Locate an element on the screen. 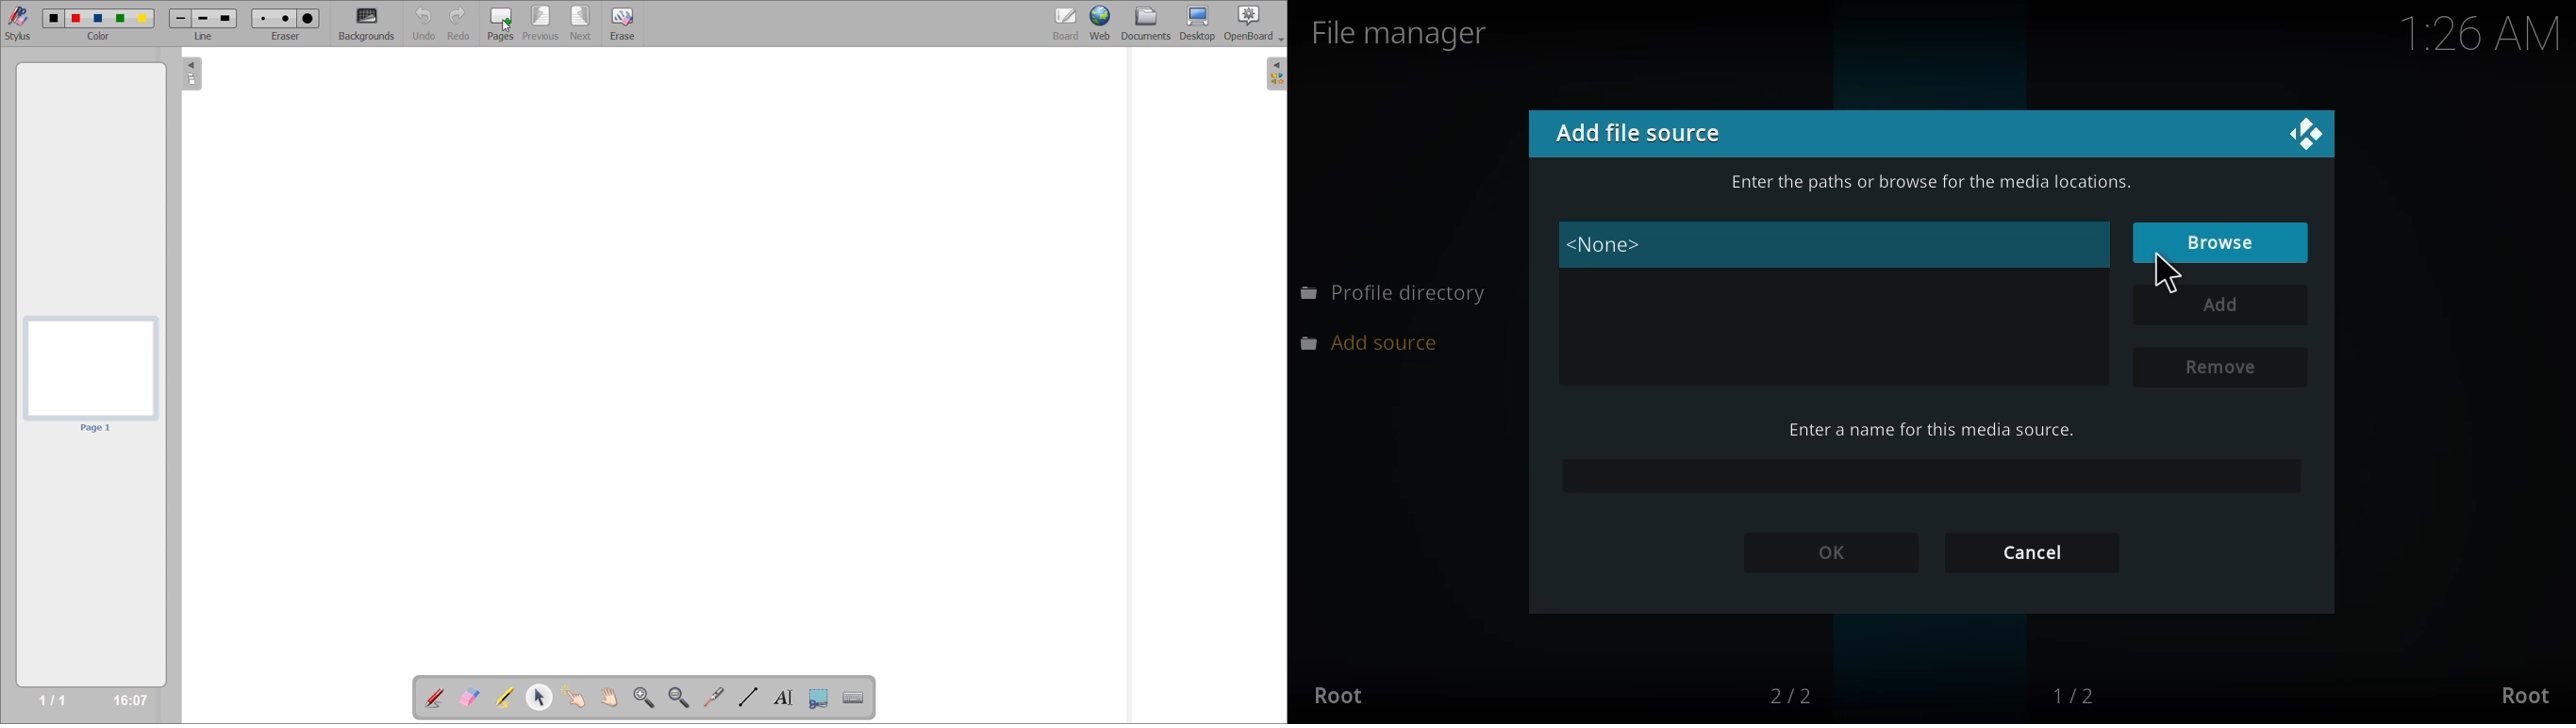 The width and height of the screenshot is (2576, 728). add source is located at coordinates (1379, 341).